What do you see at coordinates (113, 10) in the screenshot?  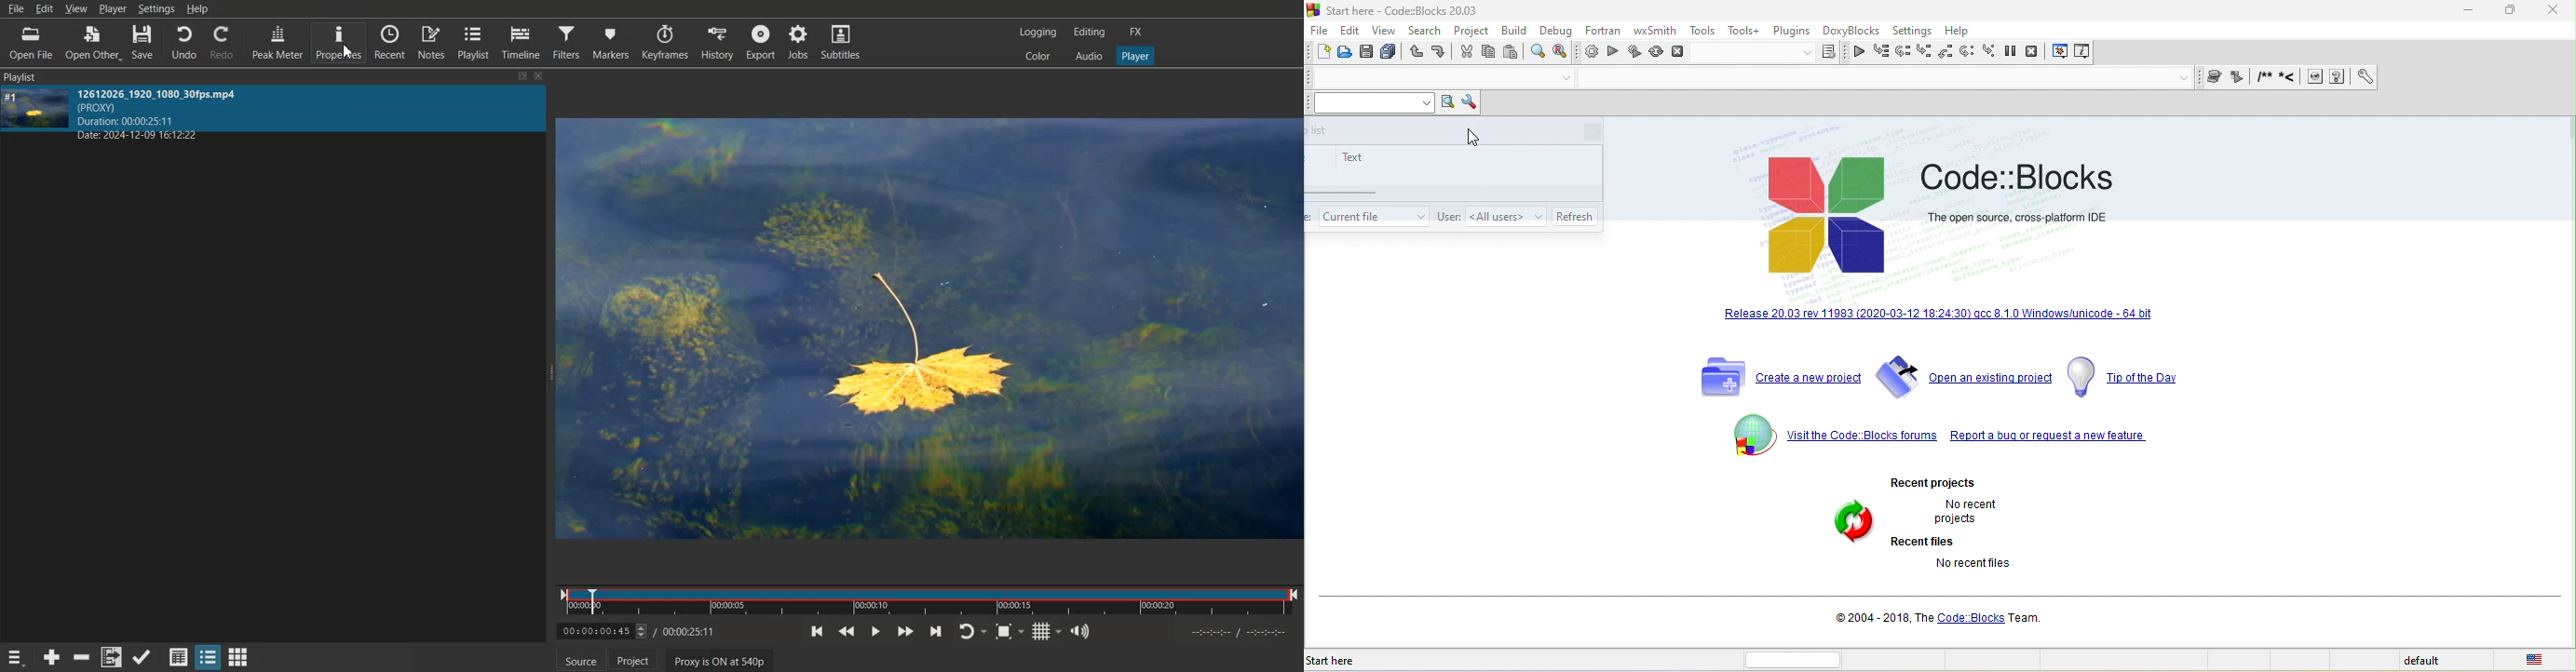 I see `Player` at bounding box center [113, 10].